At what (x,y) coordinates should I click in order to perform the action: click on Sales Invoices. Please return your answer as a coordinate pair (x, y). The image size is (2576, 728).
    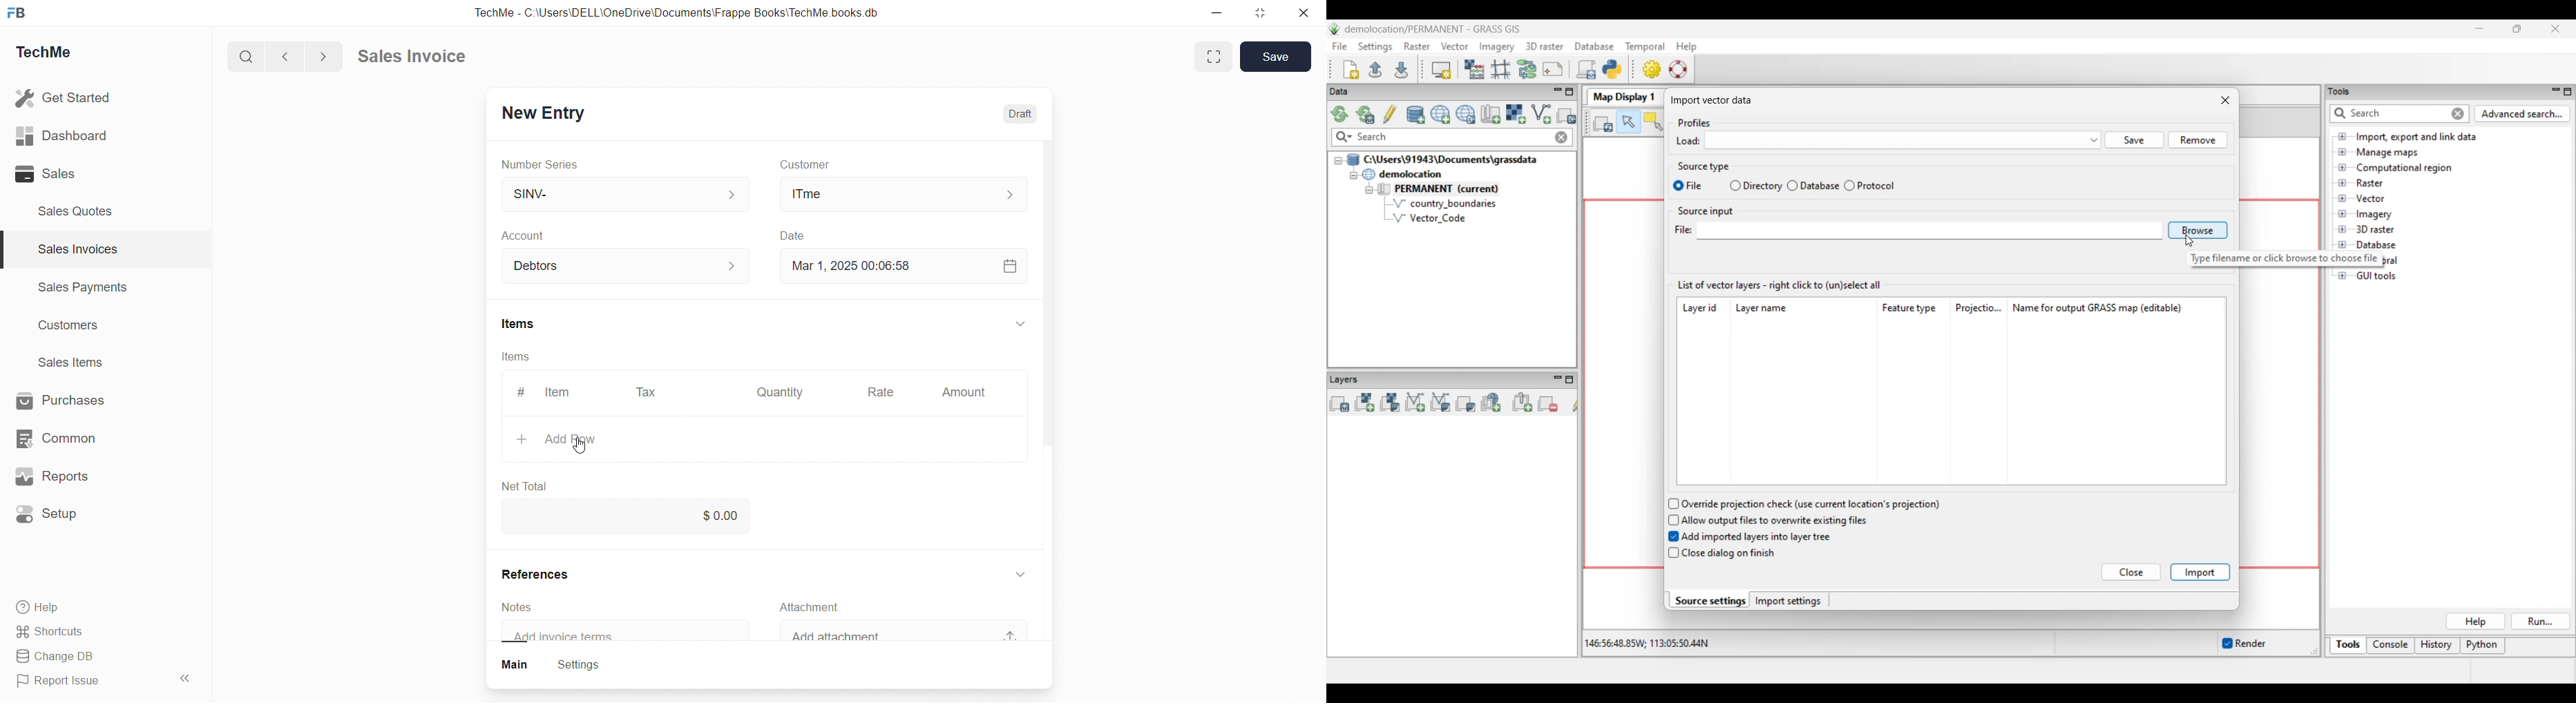
    Looking at the image, I should click on (72, 251).